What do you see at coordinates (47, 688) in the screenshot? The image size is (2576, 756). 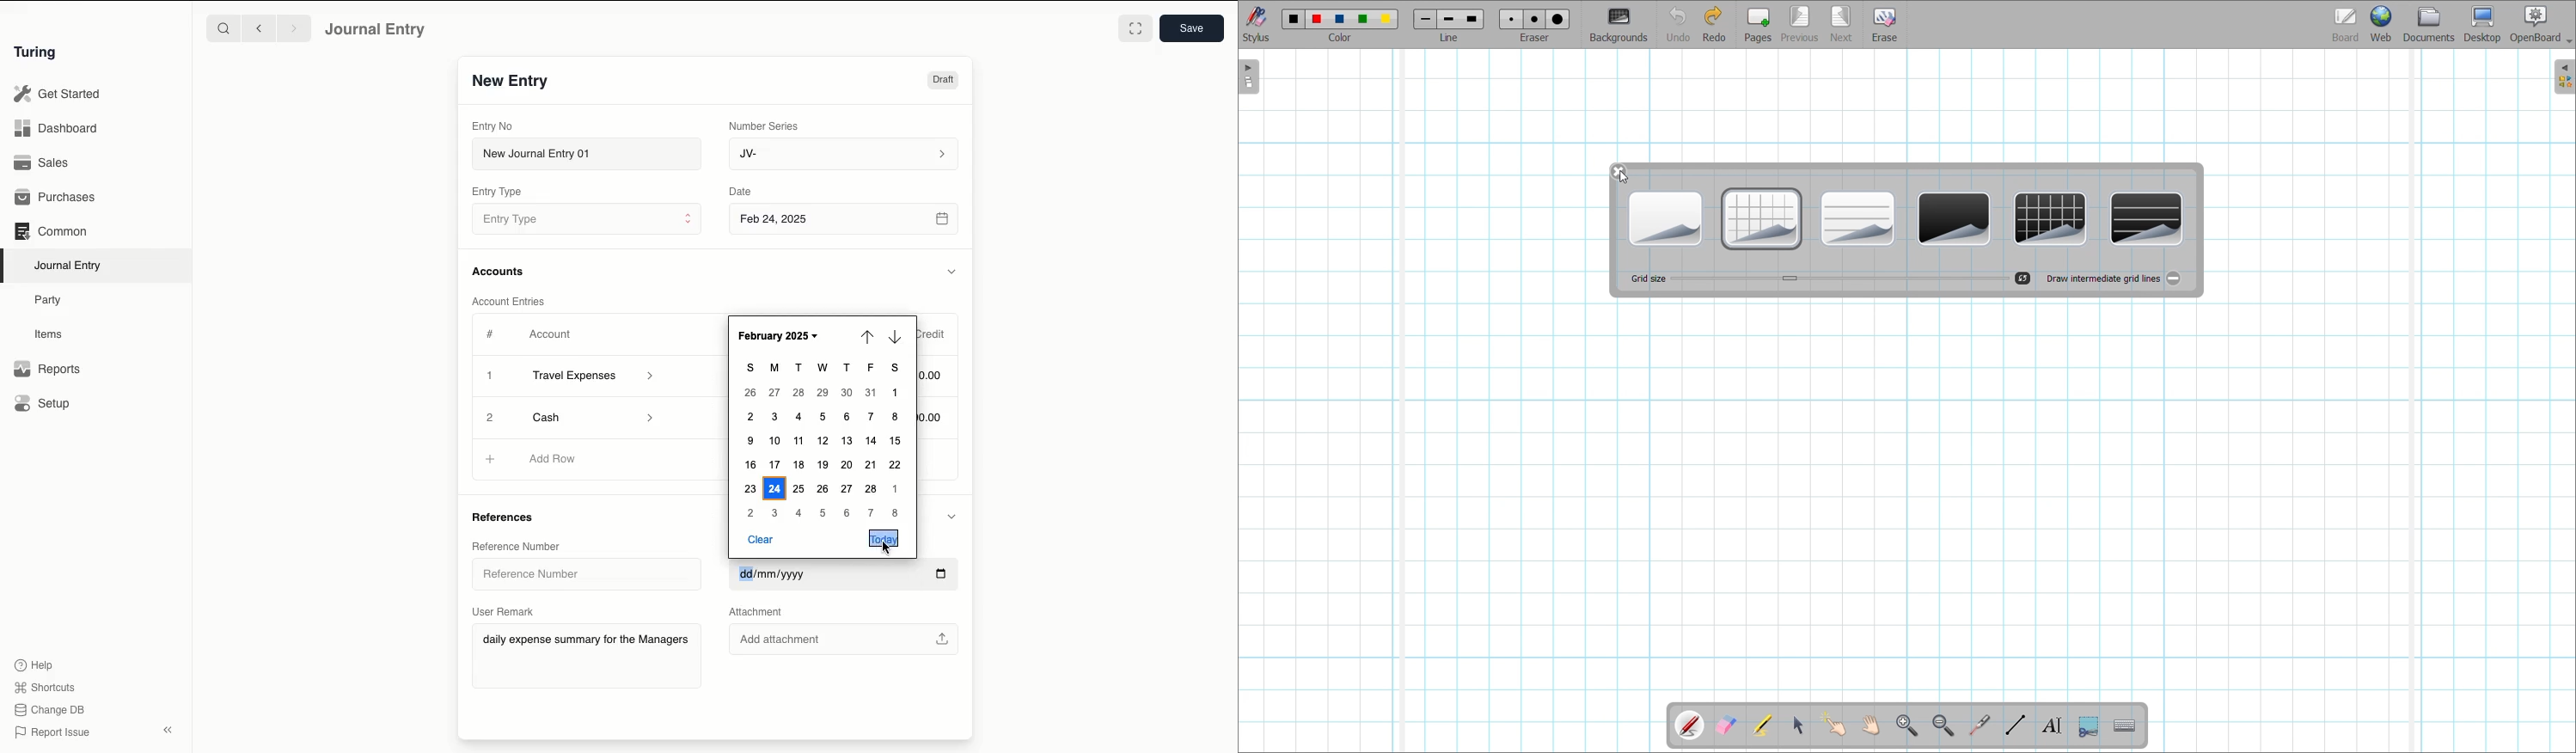 I see `Shortcuts` at bounding box center [47, 688].